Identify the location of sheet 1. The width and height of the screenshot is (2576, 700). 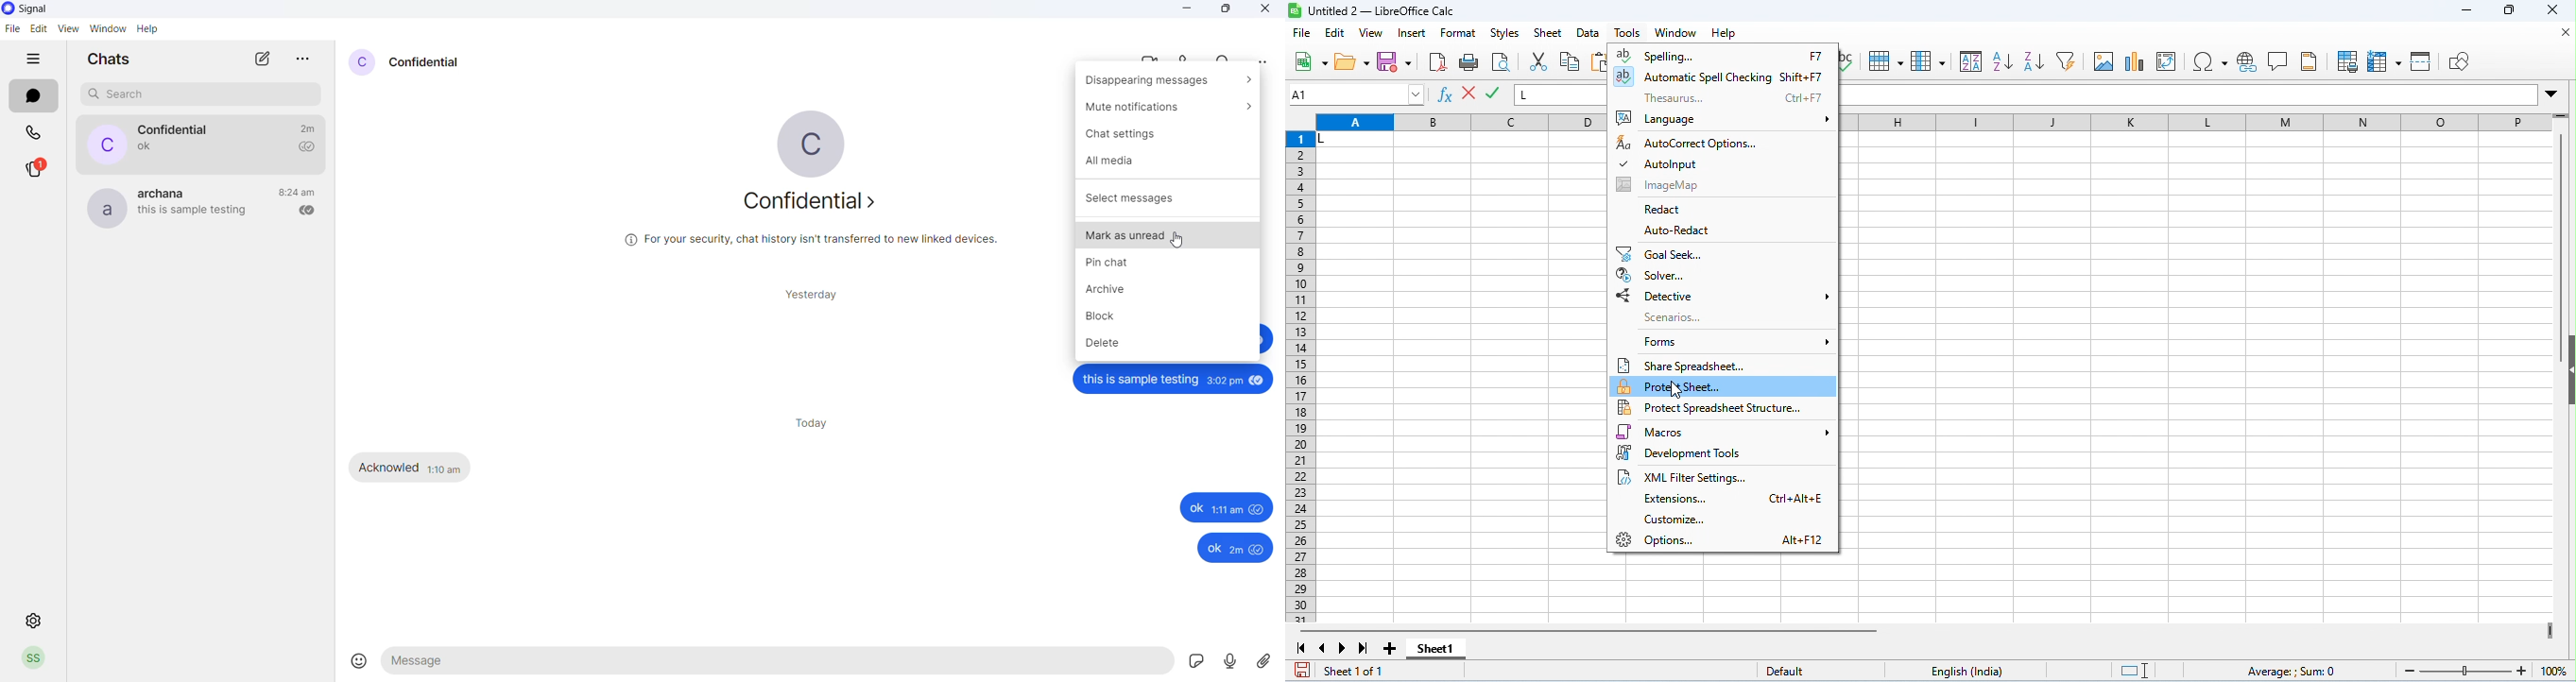
(1434, 648).